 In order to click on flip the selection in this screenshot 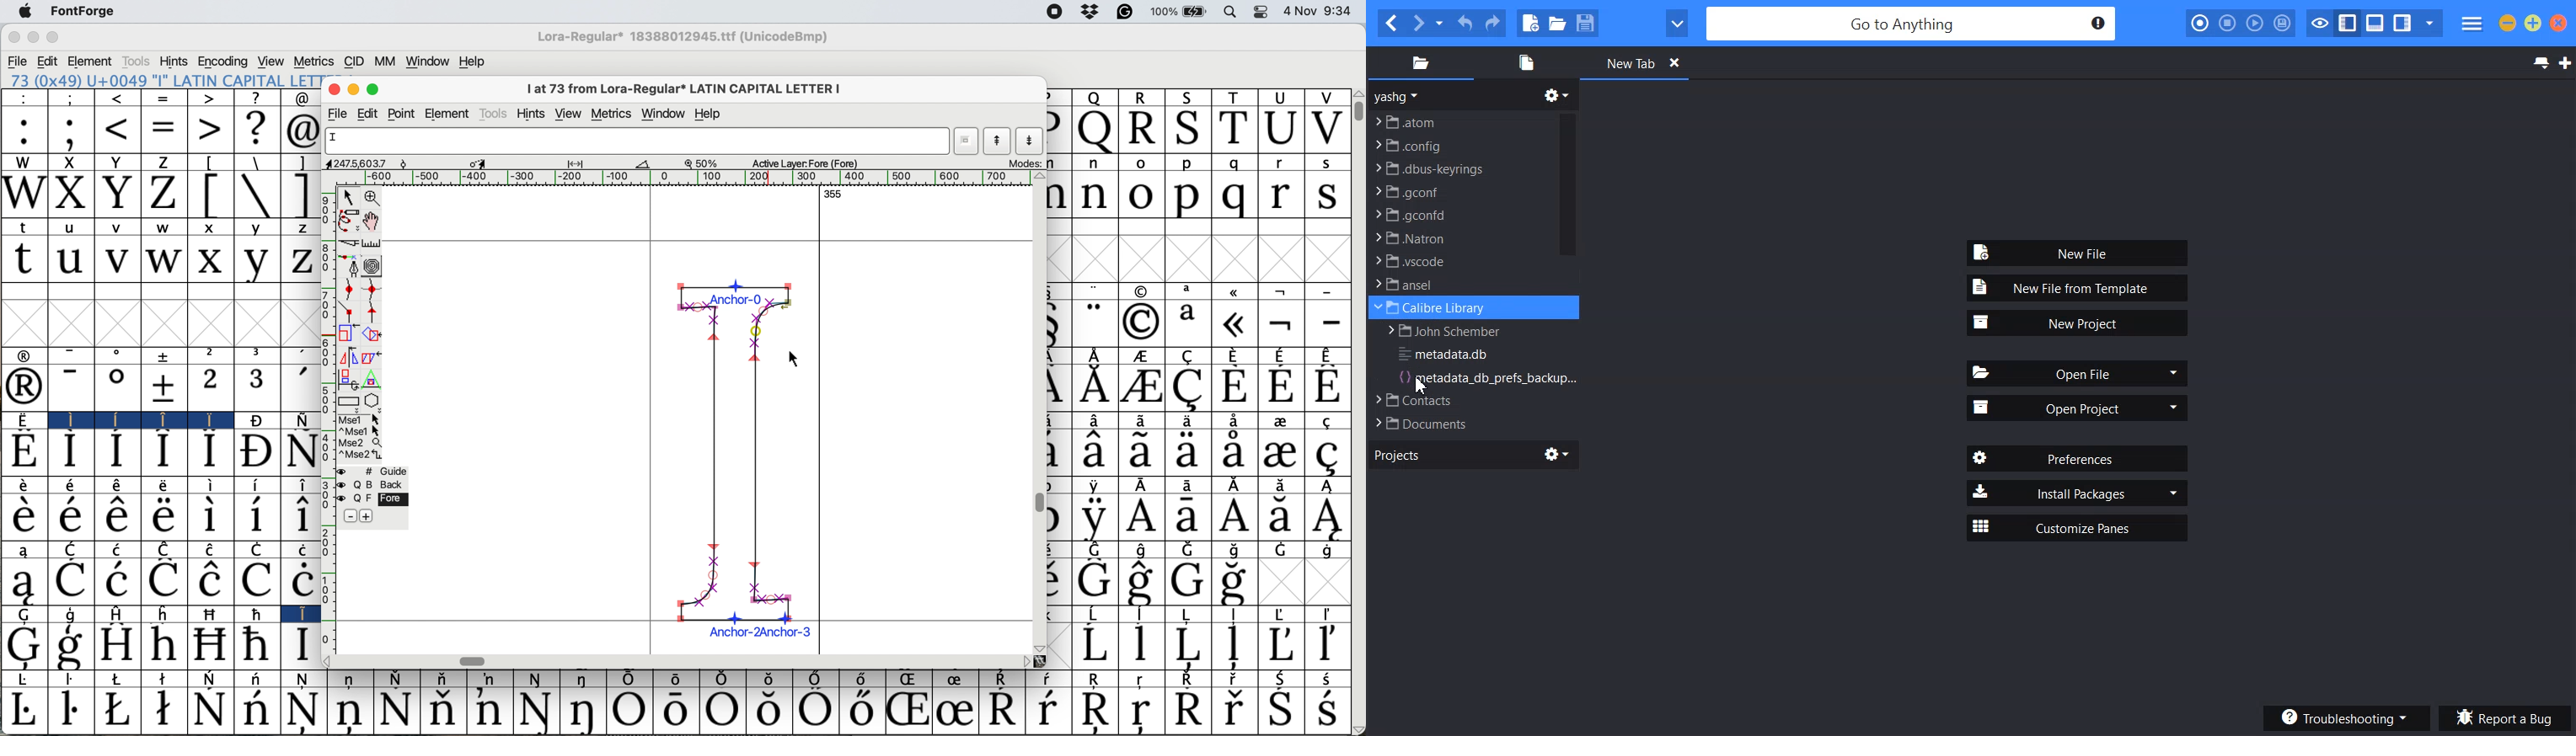, I will do `click(347, 356)`.